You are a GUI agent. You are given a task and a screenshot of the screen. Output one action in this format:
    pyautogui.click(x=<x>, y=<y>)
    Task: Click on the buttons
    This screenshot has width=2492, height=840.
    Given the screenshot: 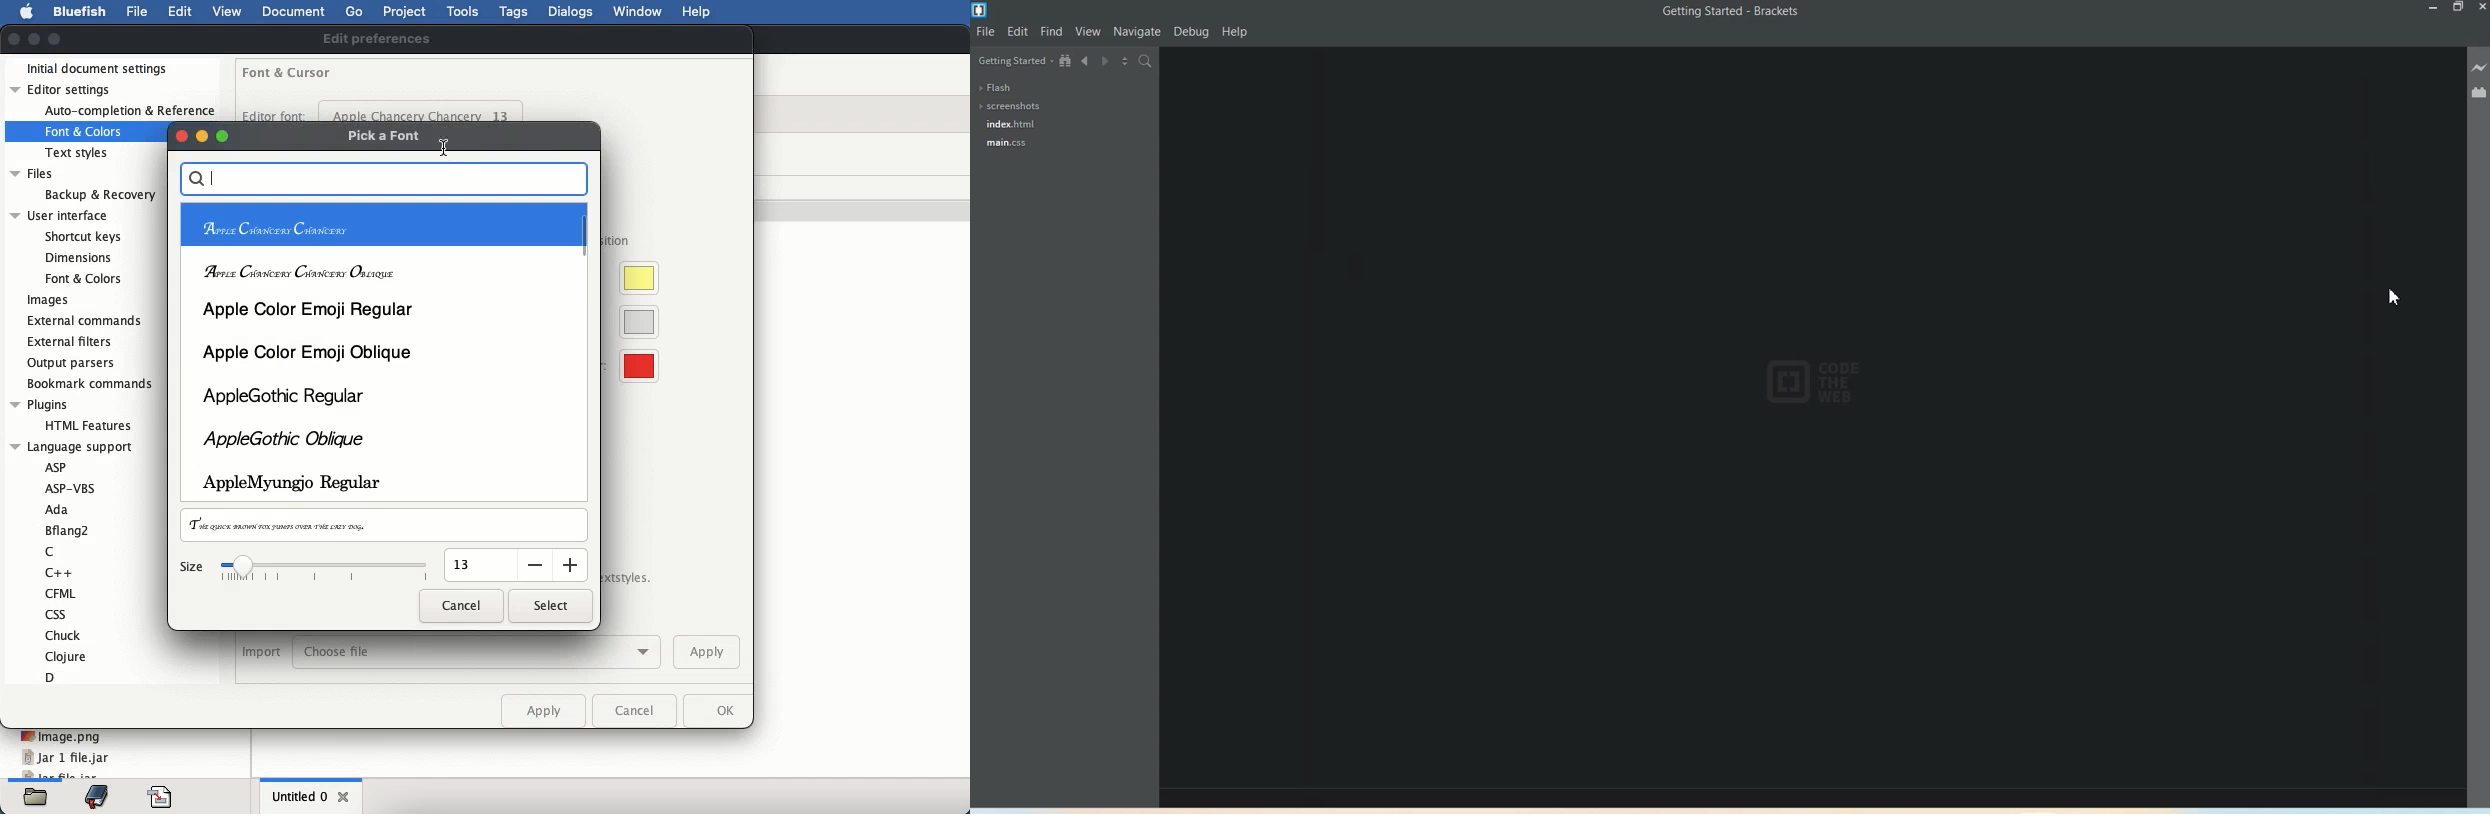 What is the action you would take?
    pyautogui.click(x=197, y=134)
    